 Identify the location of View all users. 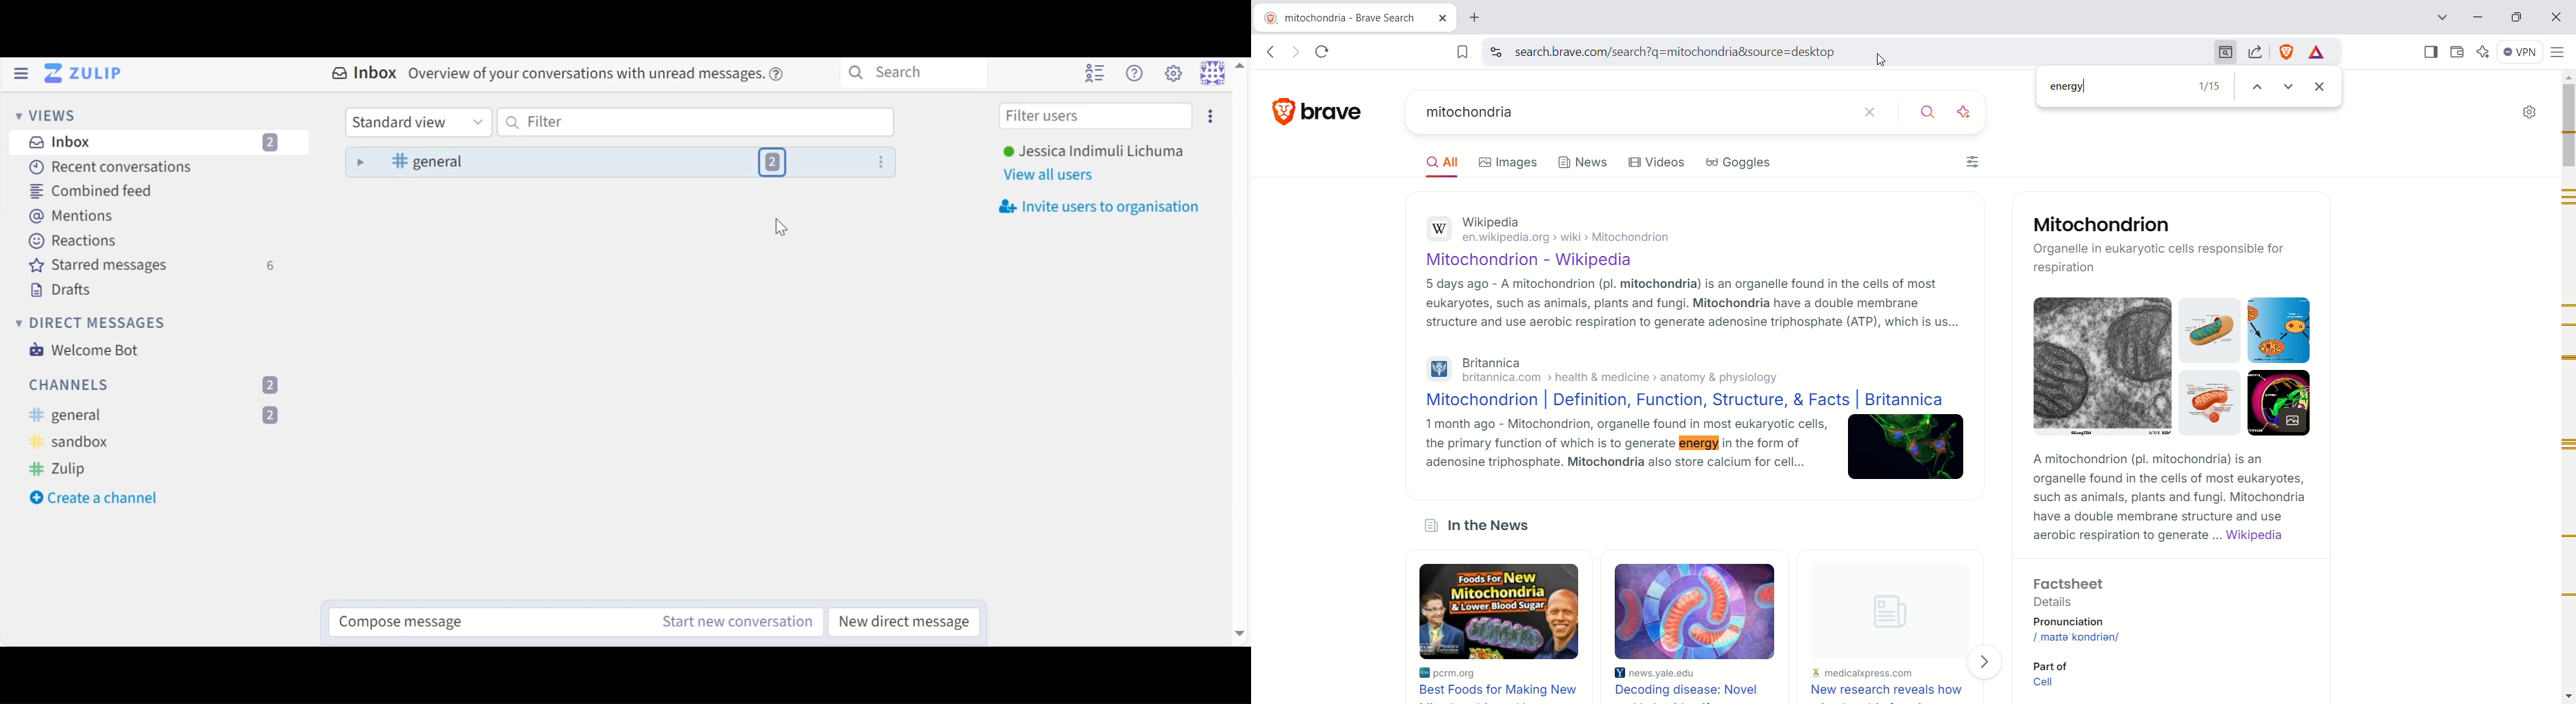
(1057, 173).